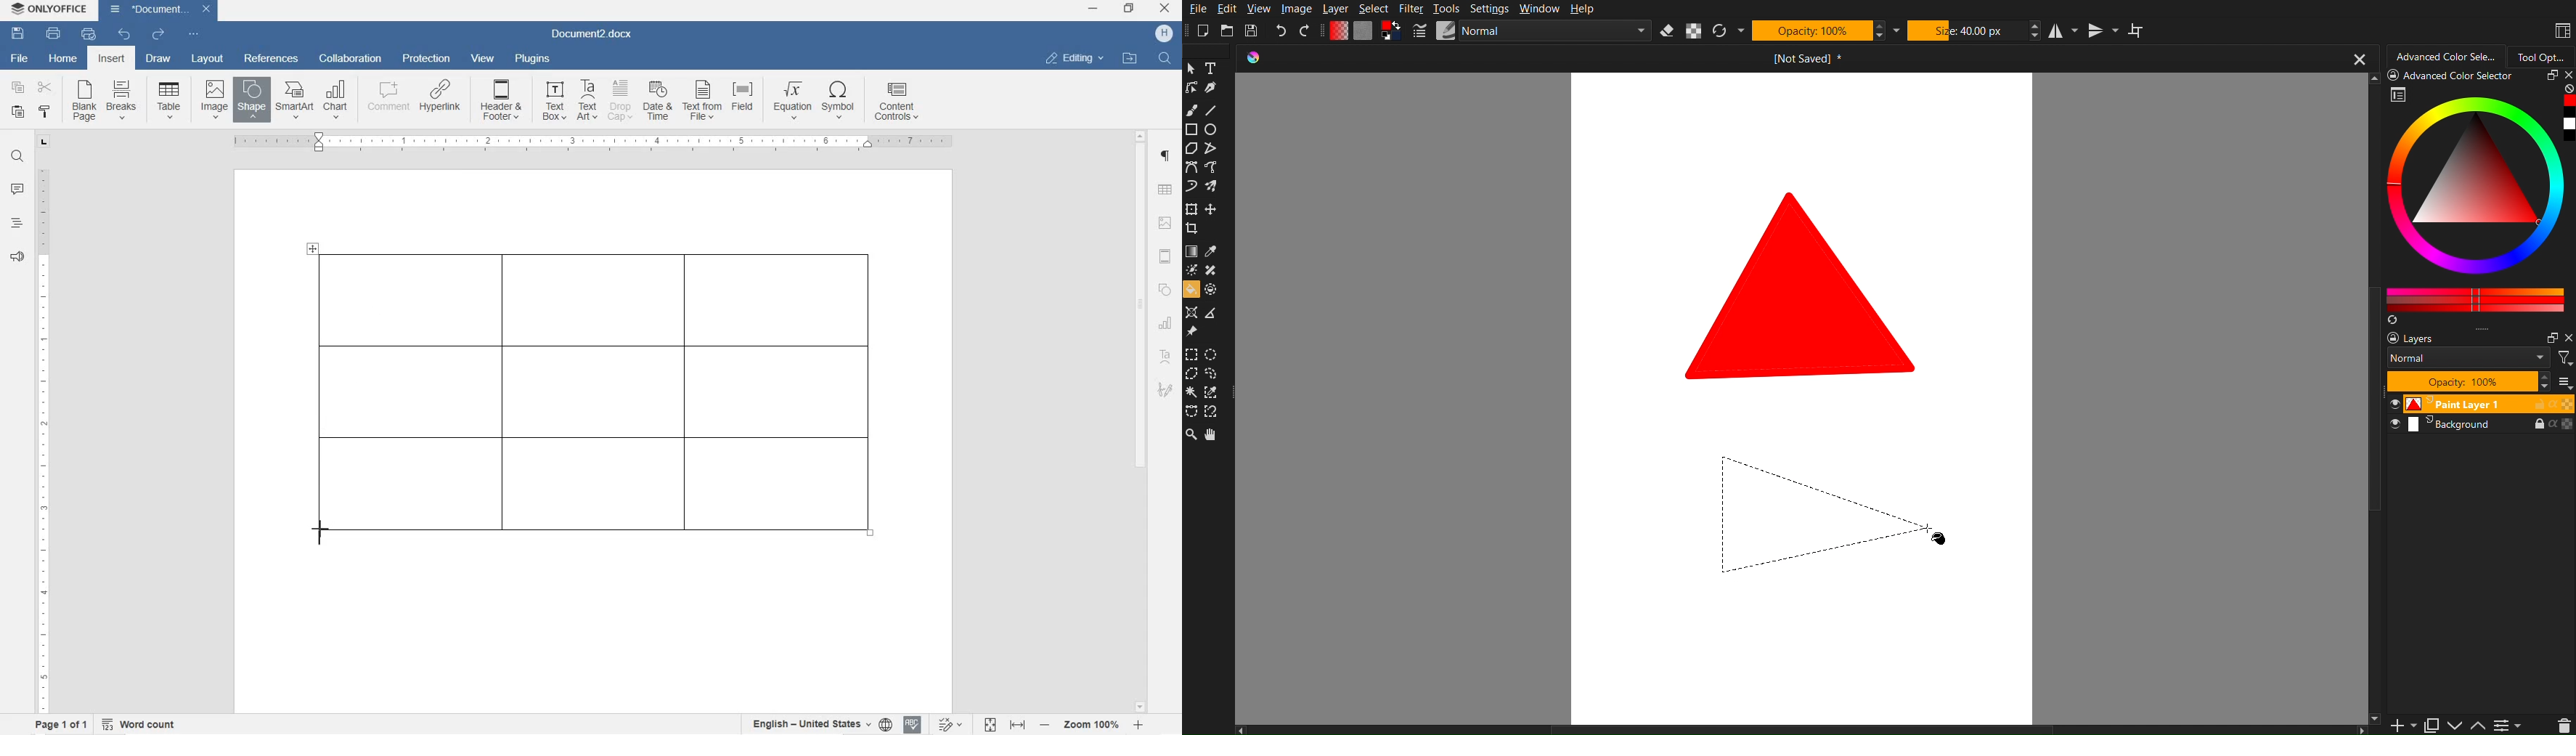  I want to click on CHART, so click(336, 99).